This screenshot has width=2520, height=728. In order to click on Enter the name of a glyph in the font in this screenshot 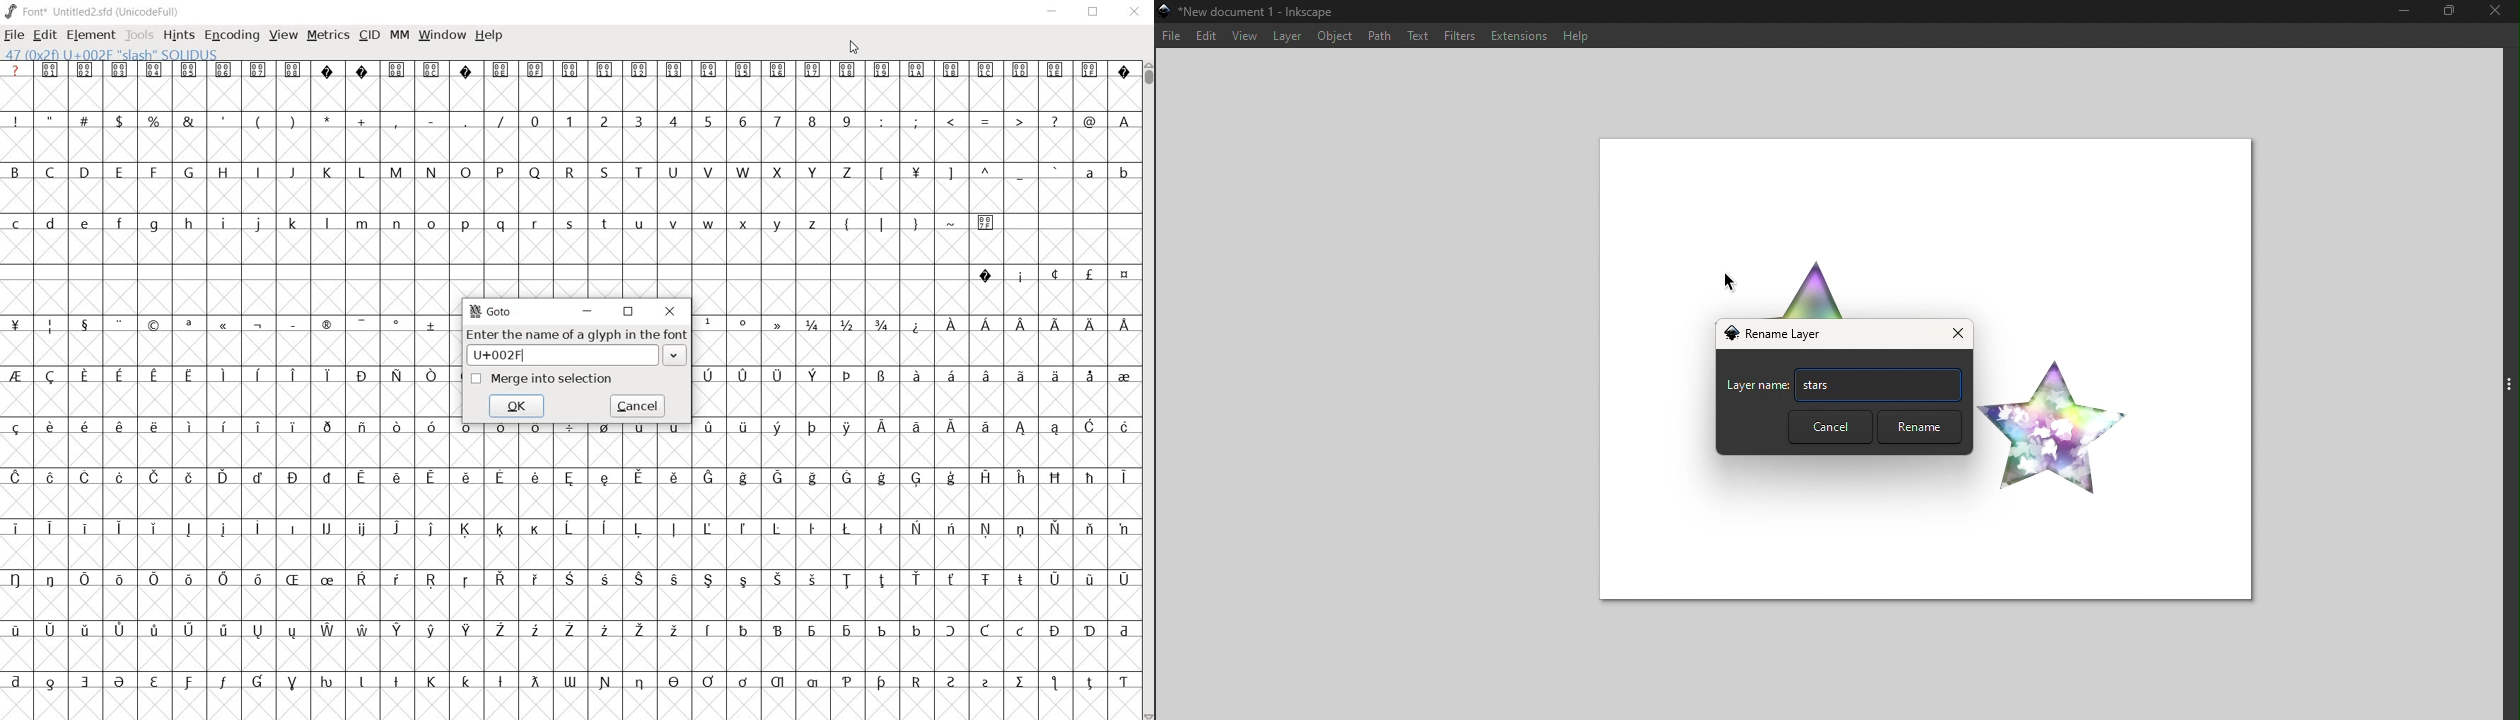, I will do `click(577, 336)`.